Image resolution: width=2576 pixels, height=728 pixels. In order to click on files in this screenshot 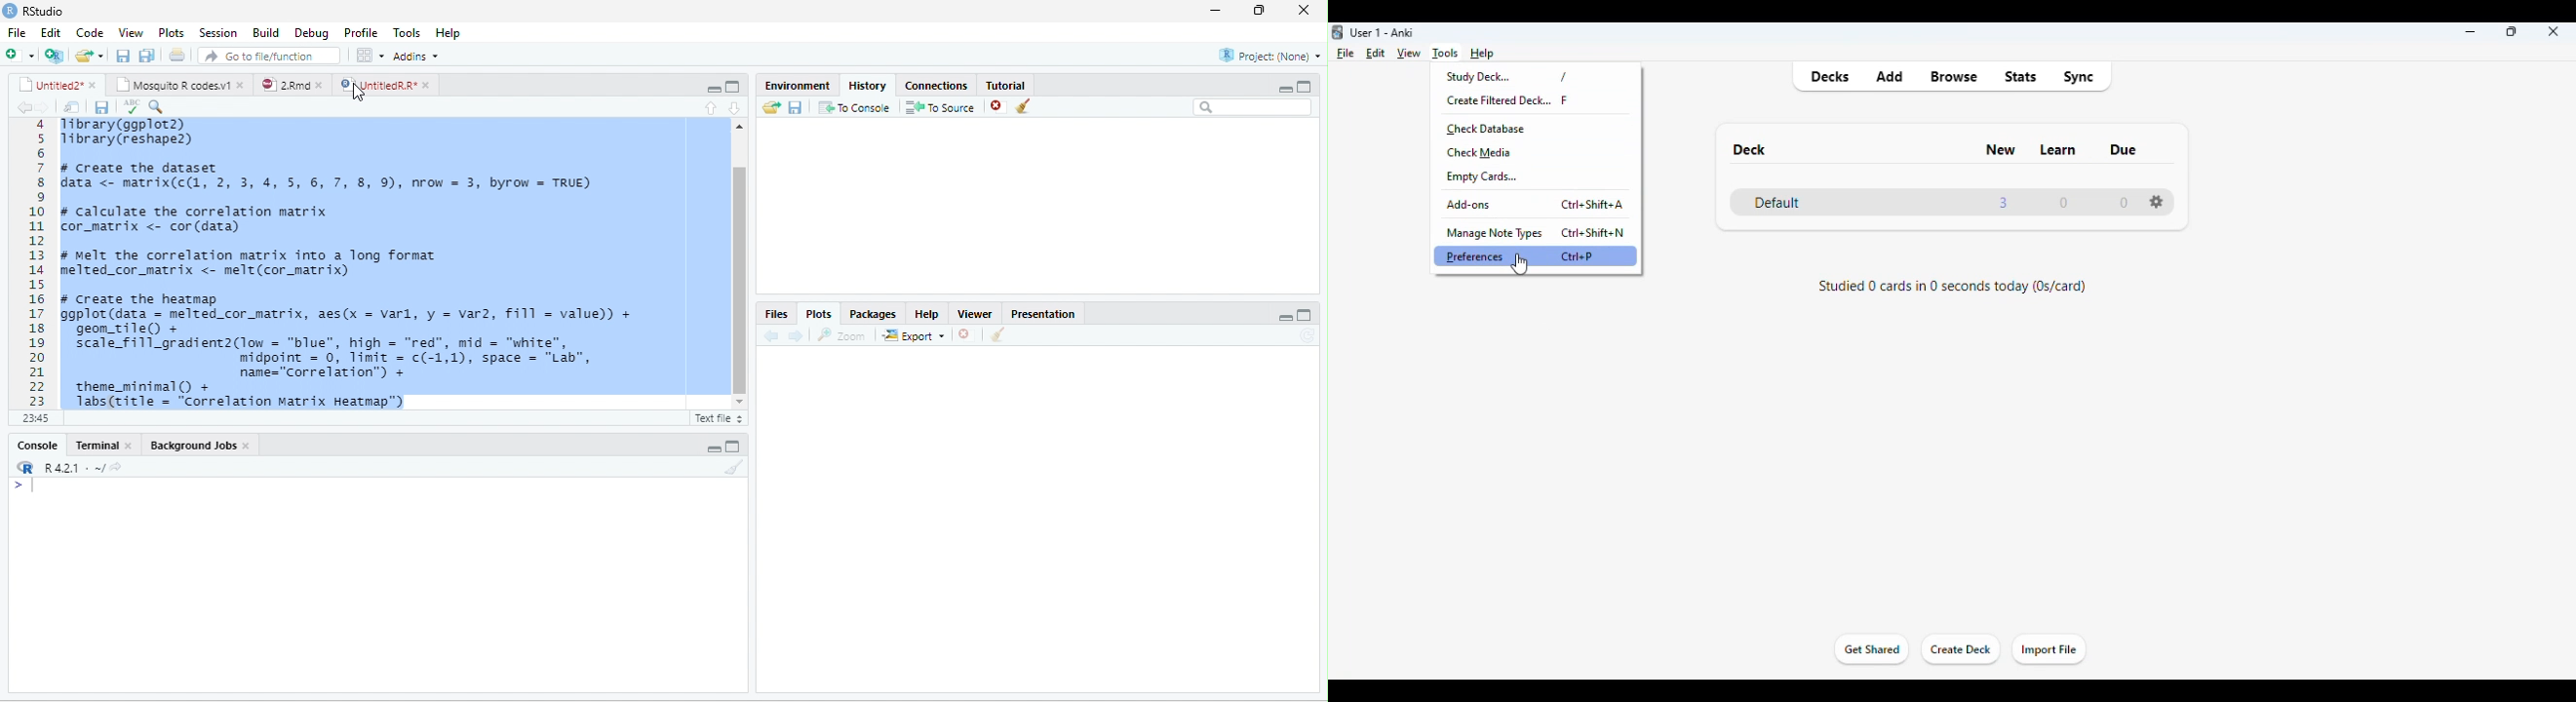, I will do `click(775, 313)`.